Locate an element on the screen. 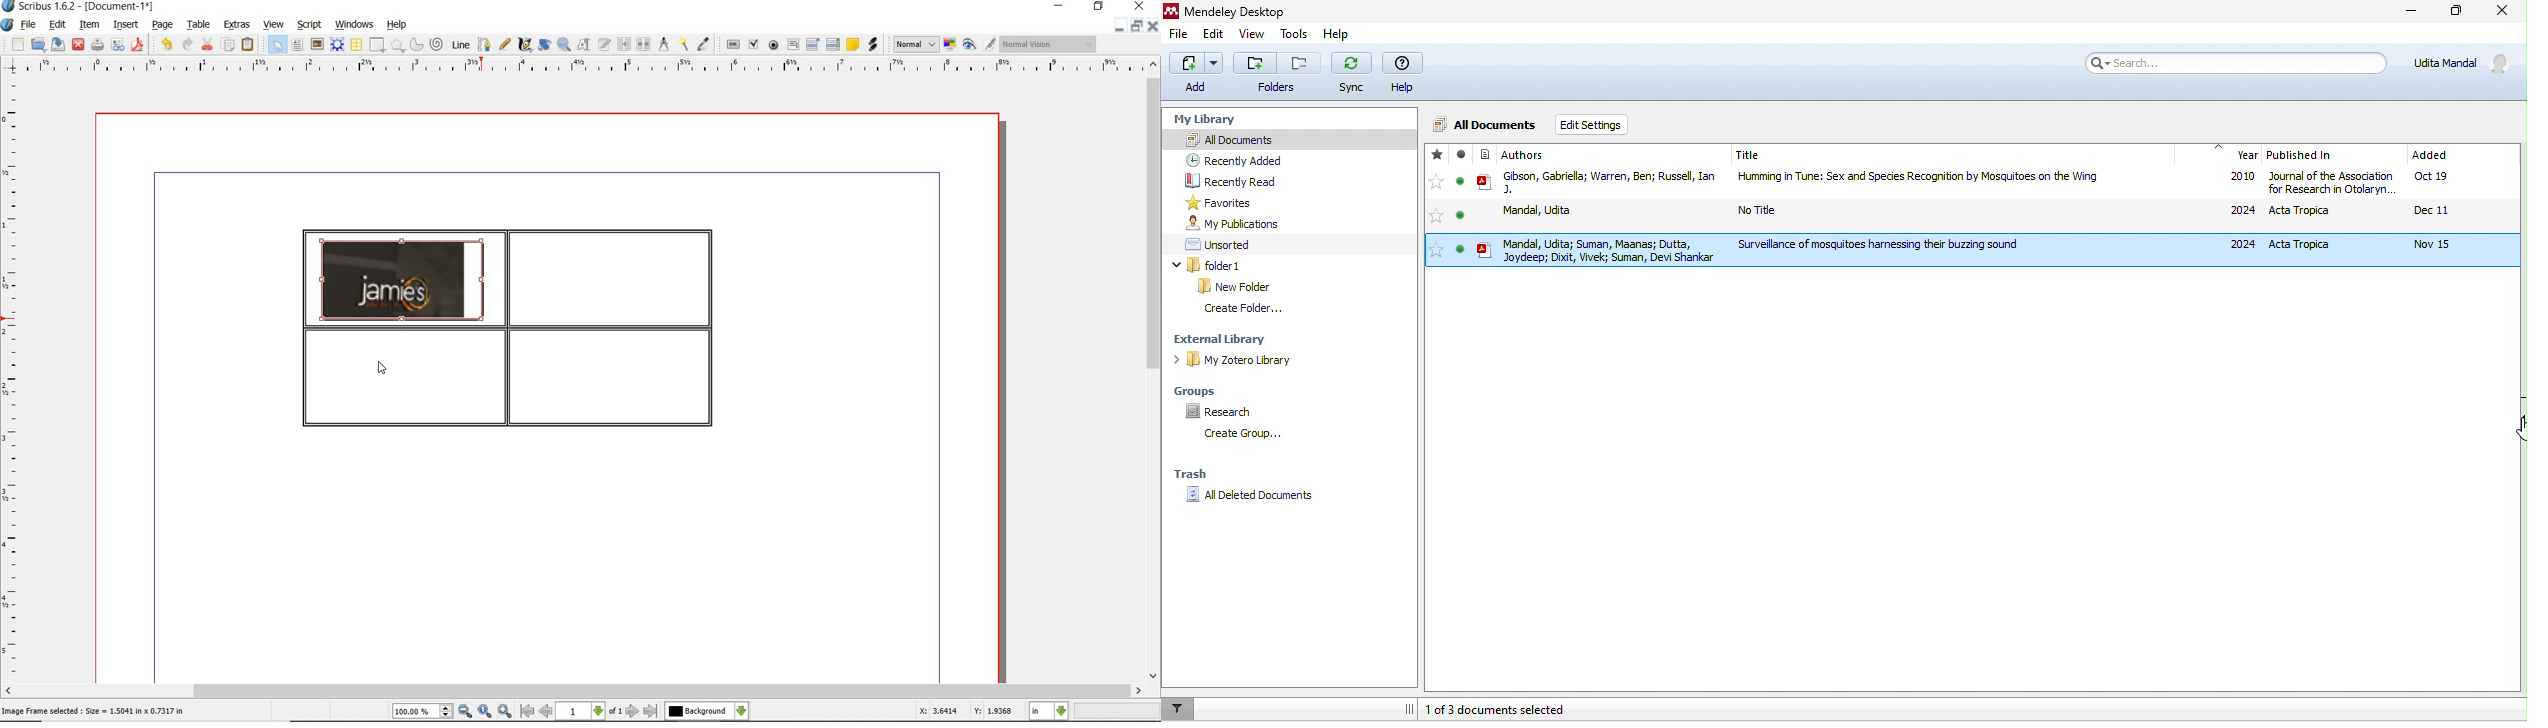  render frame is located at coordinates (337, 44).